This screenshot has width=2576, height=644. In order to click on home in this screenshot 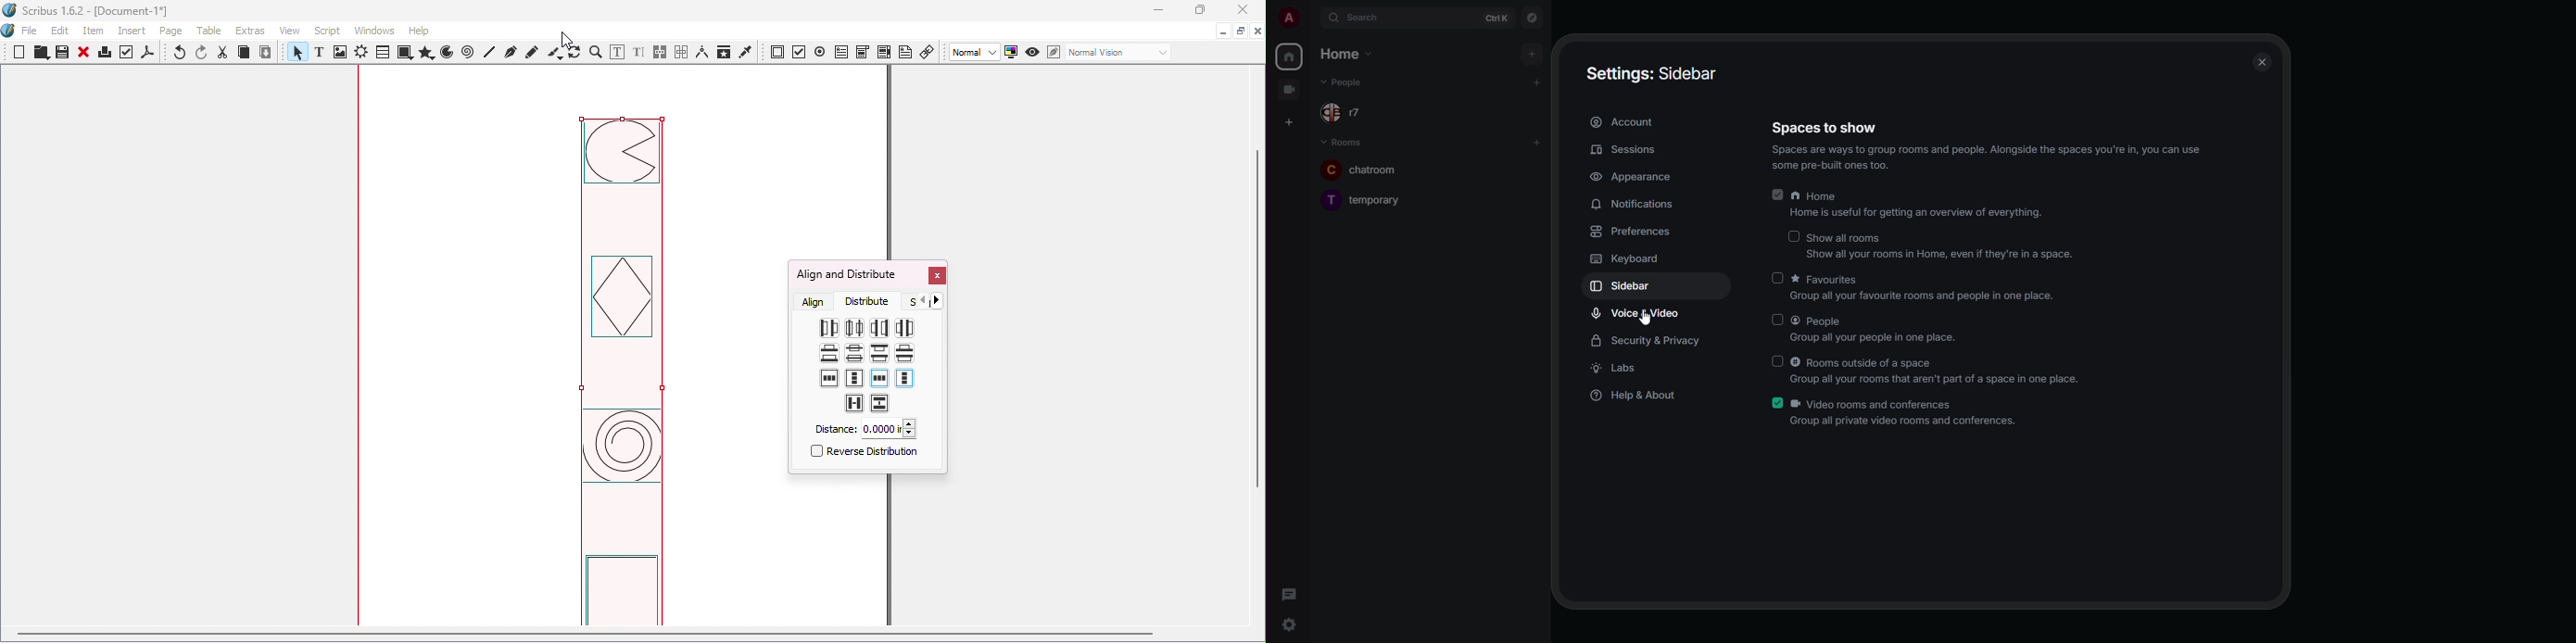, I will do `click(1342, 53)`.